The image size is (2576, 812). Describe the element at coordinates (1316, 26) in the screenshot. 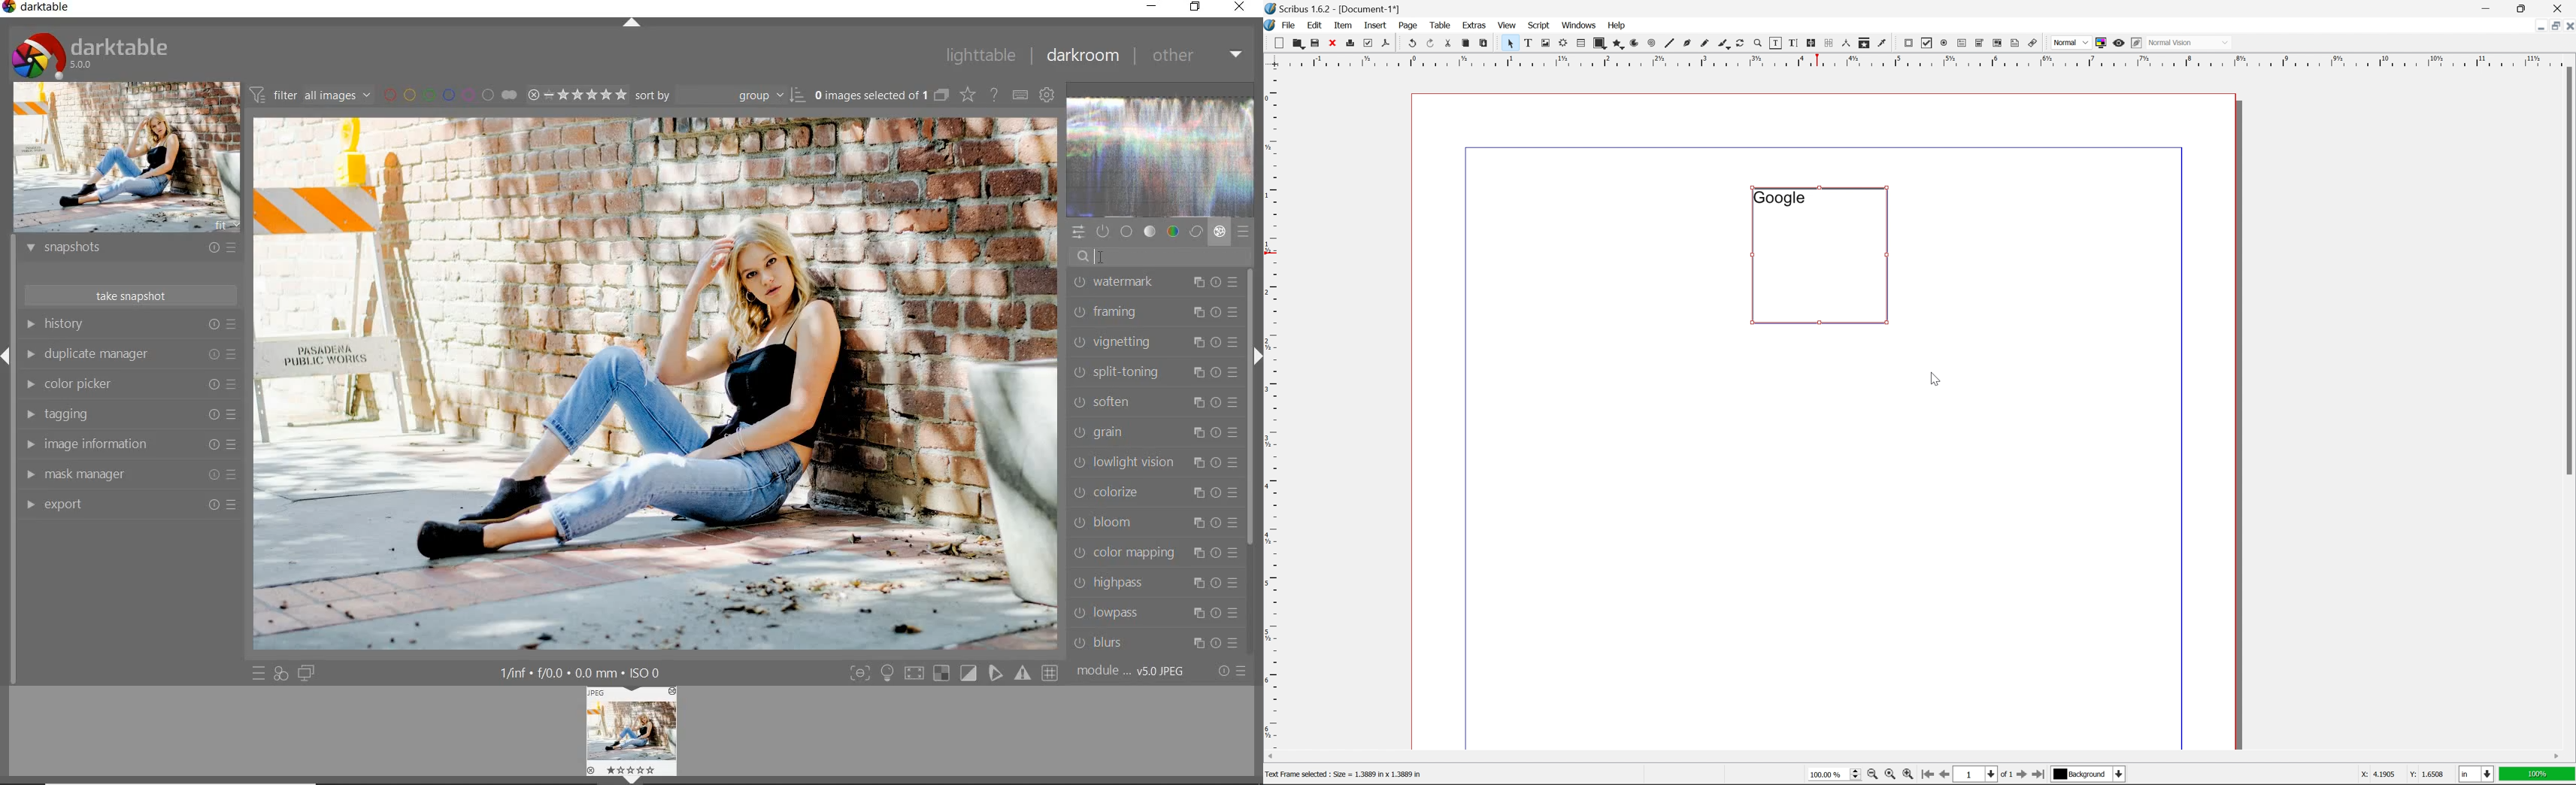

I see `edit` at that location.